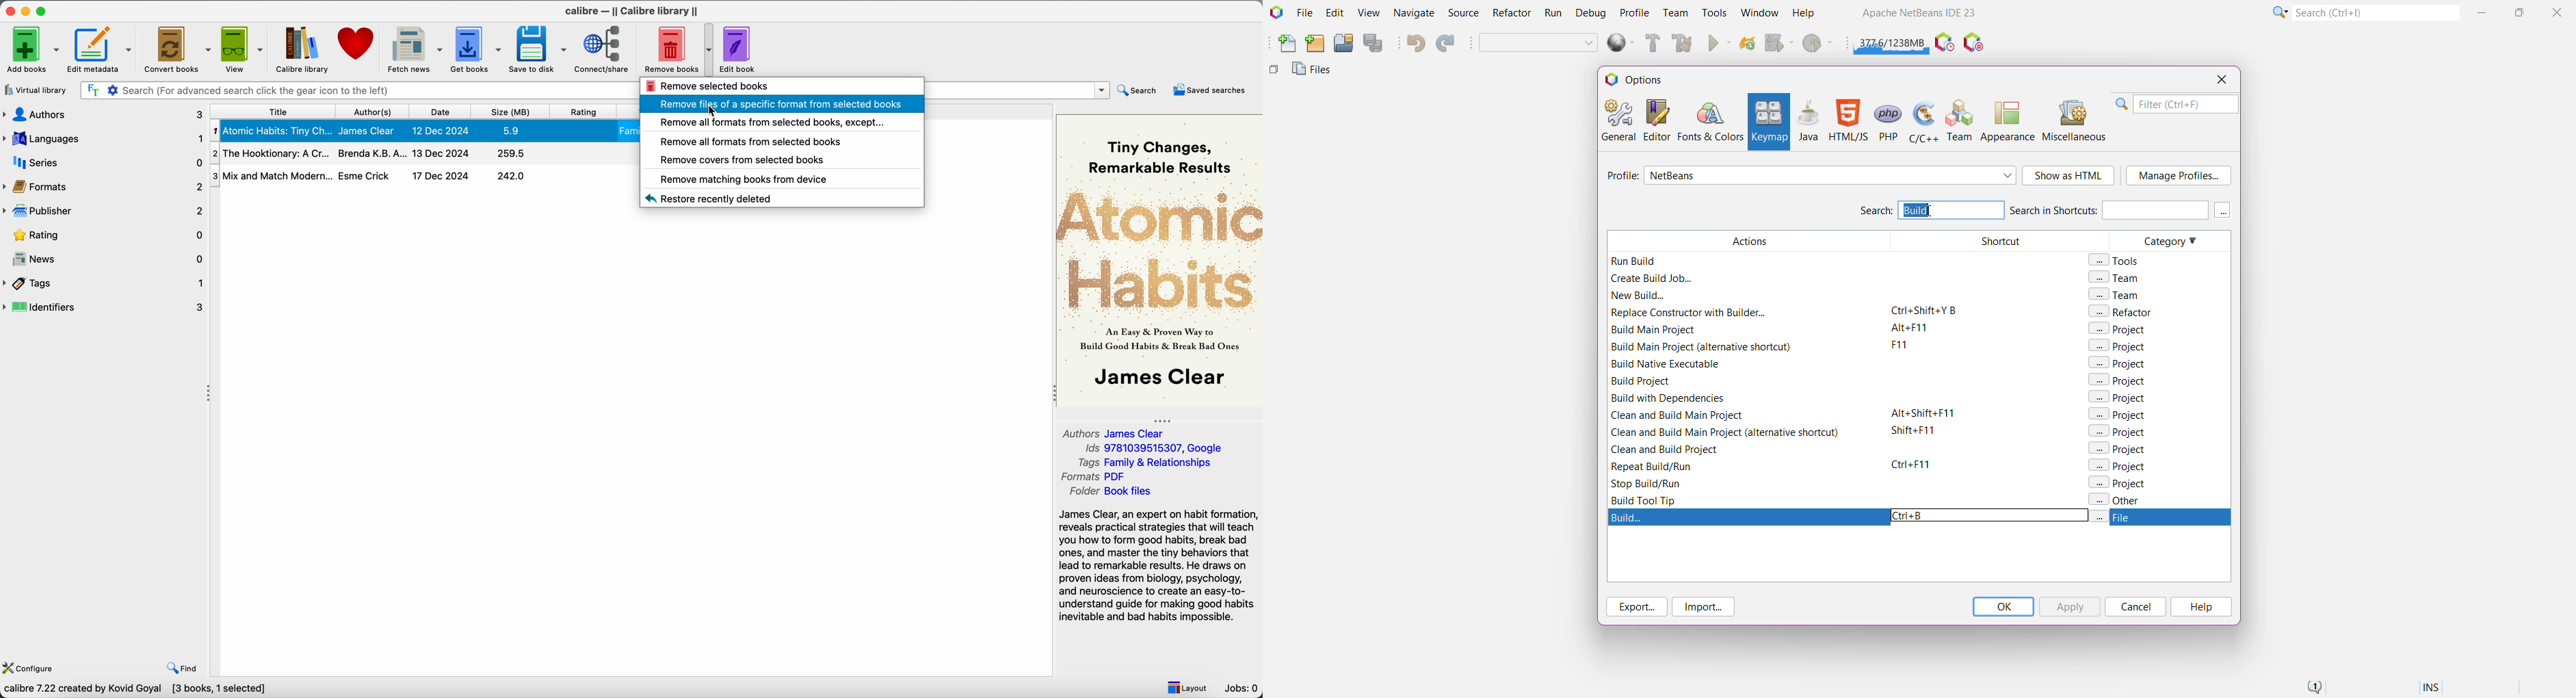 The width and height of the screenshot is (2576, 700). What do you see at coordinates (1159, 568) in the screenshot?
I see `synopsis` at bounding box center [1159, 568].